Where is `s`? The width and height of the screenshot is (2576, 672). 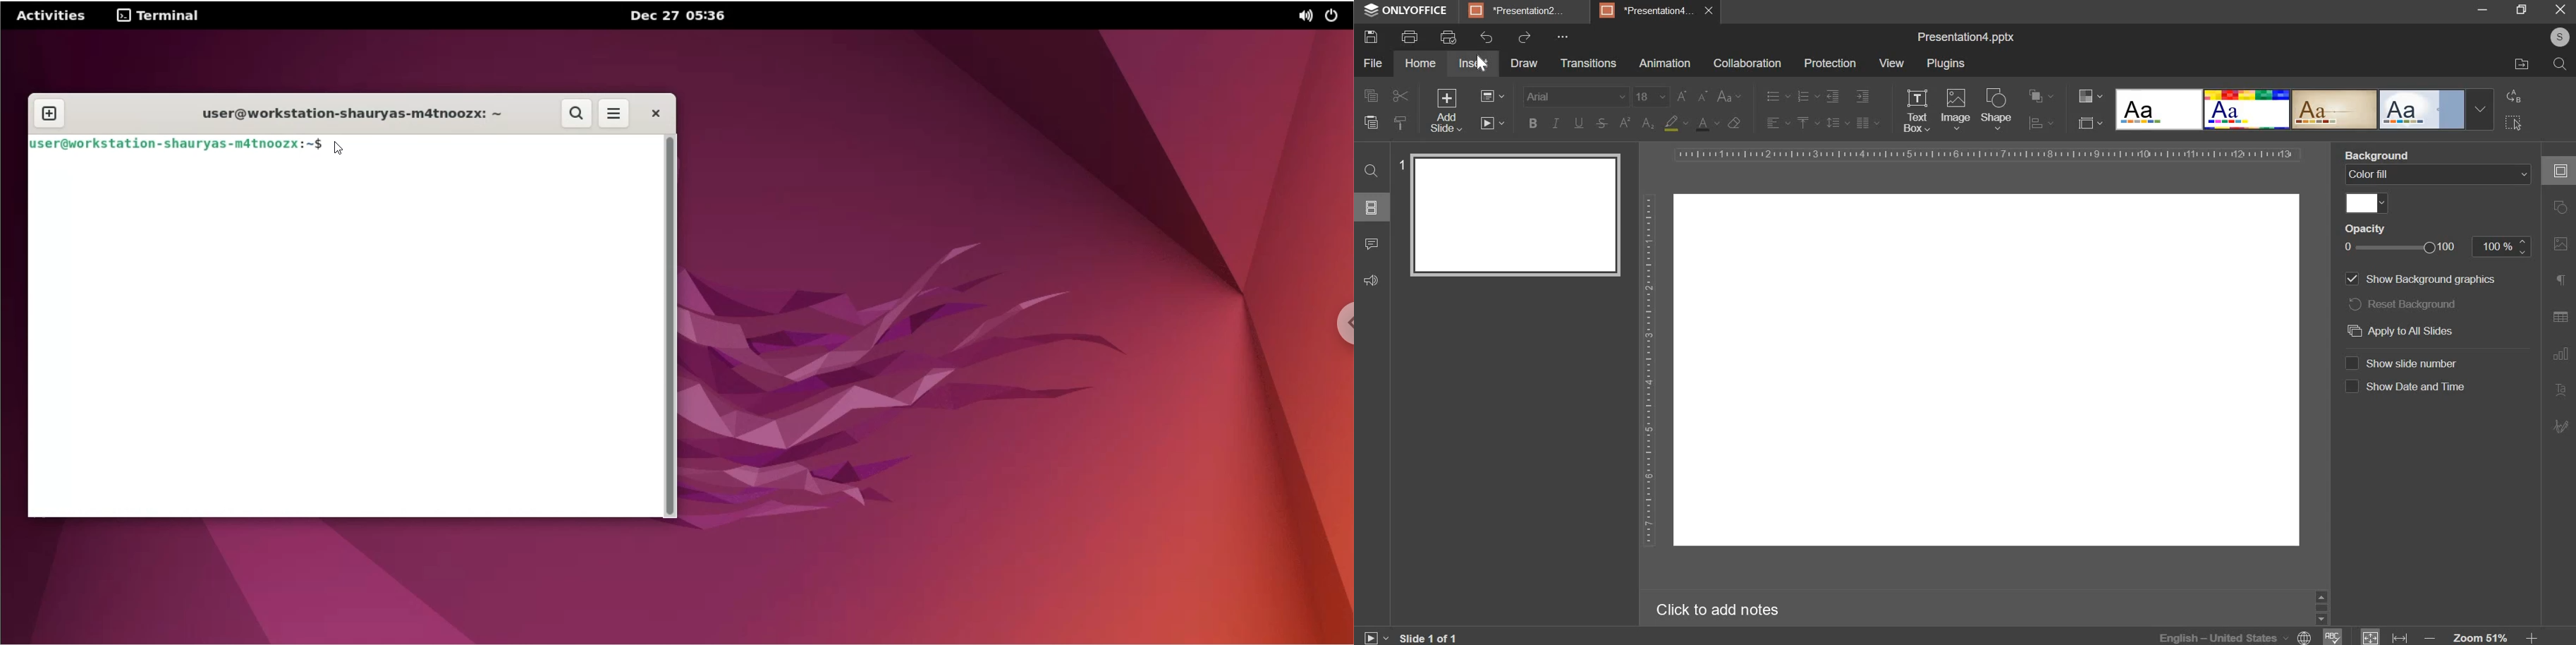
s is located at coordinates (2561, 36).